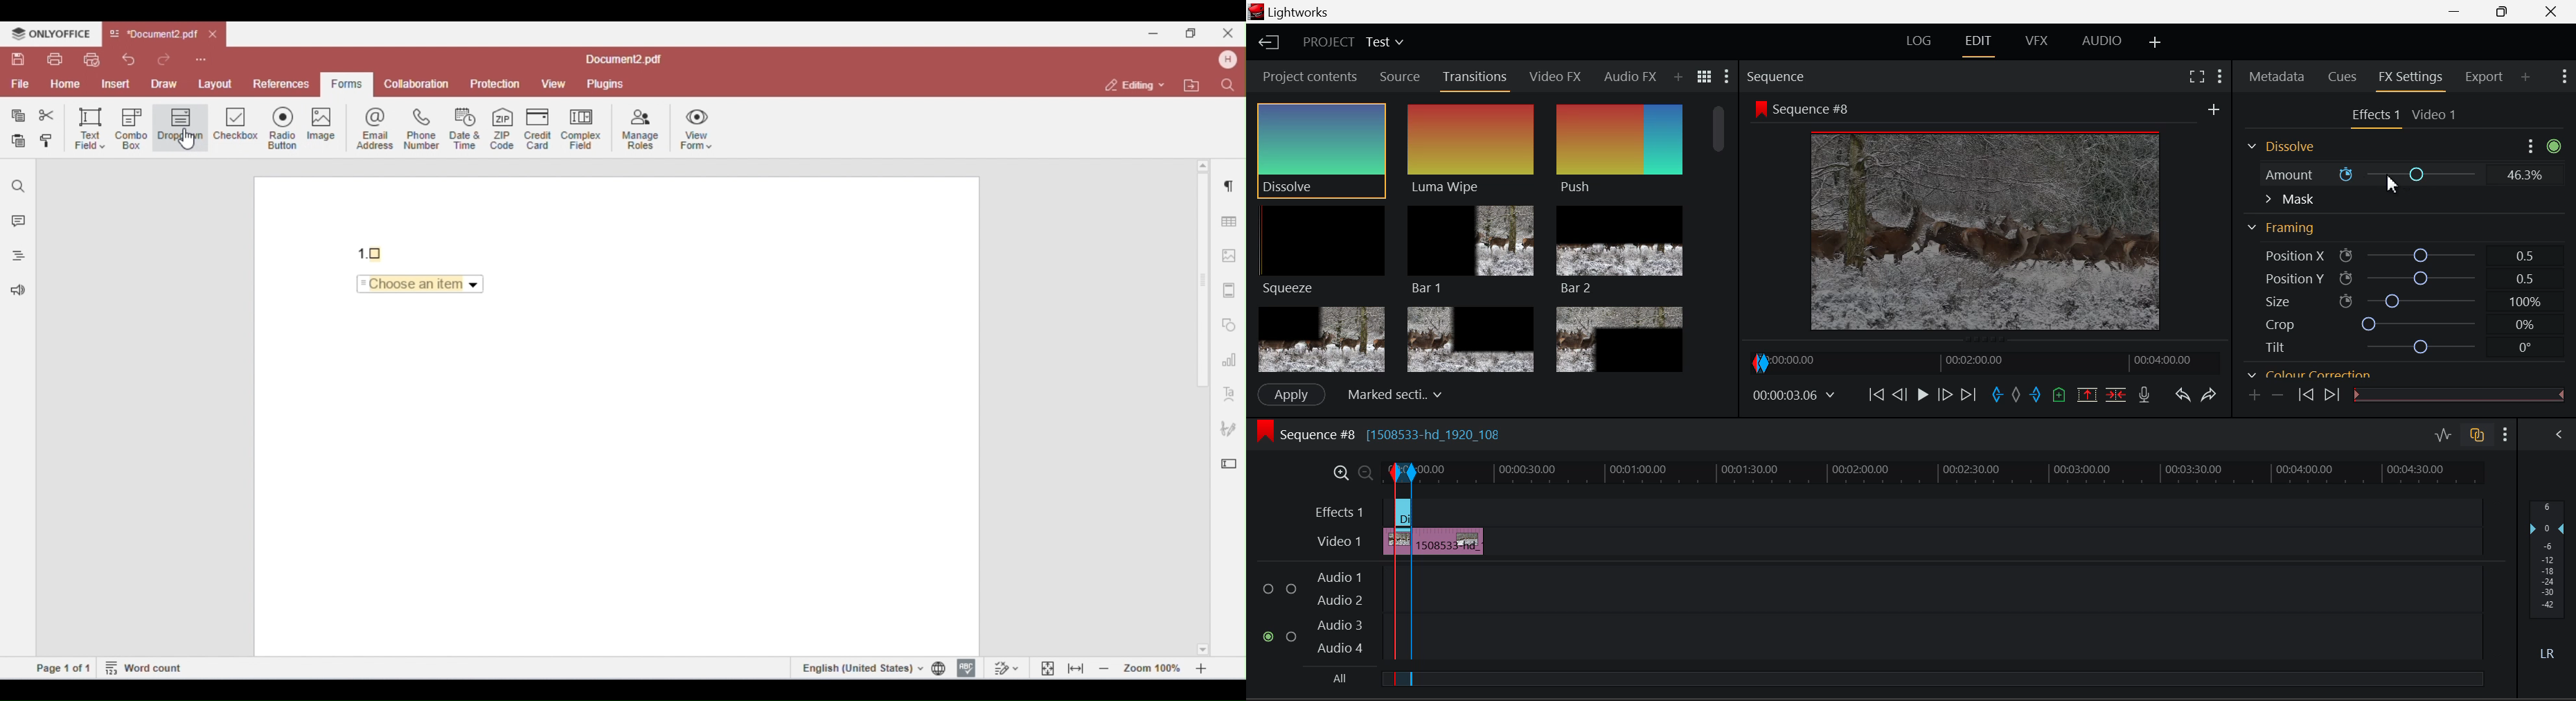 The image size is (2576, 728). I want to click on Mark In Point, so click(1998, 397).